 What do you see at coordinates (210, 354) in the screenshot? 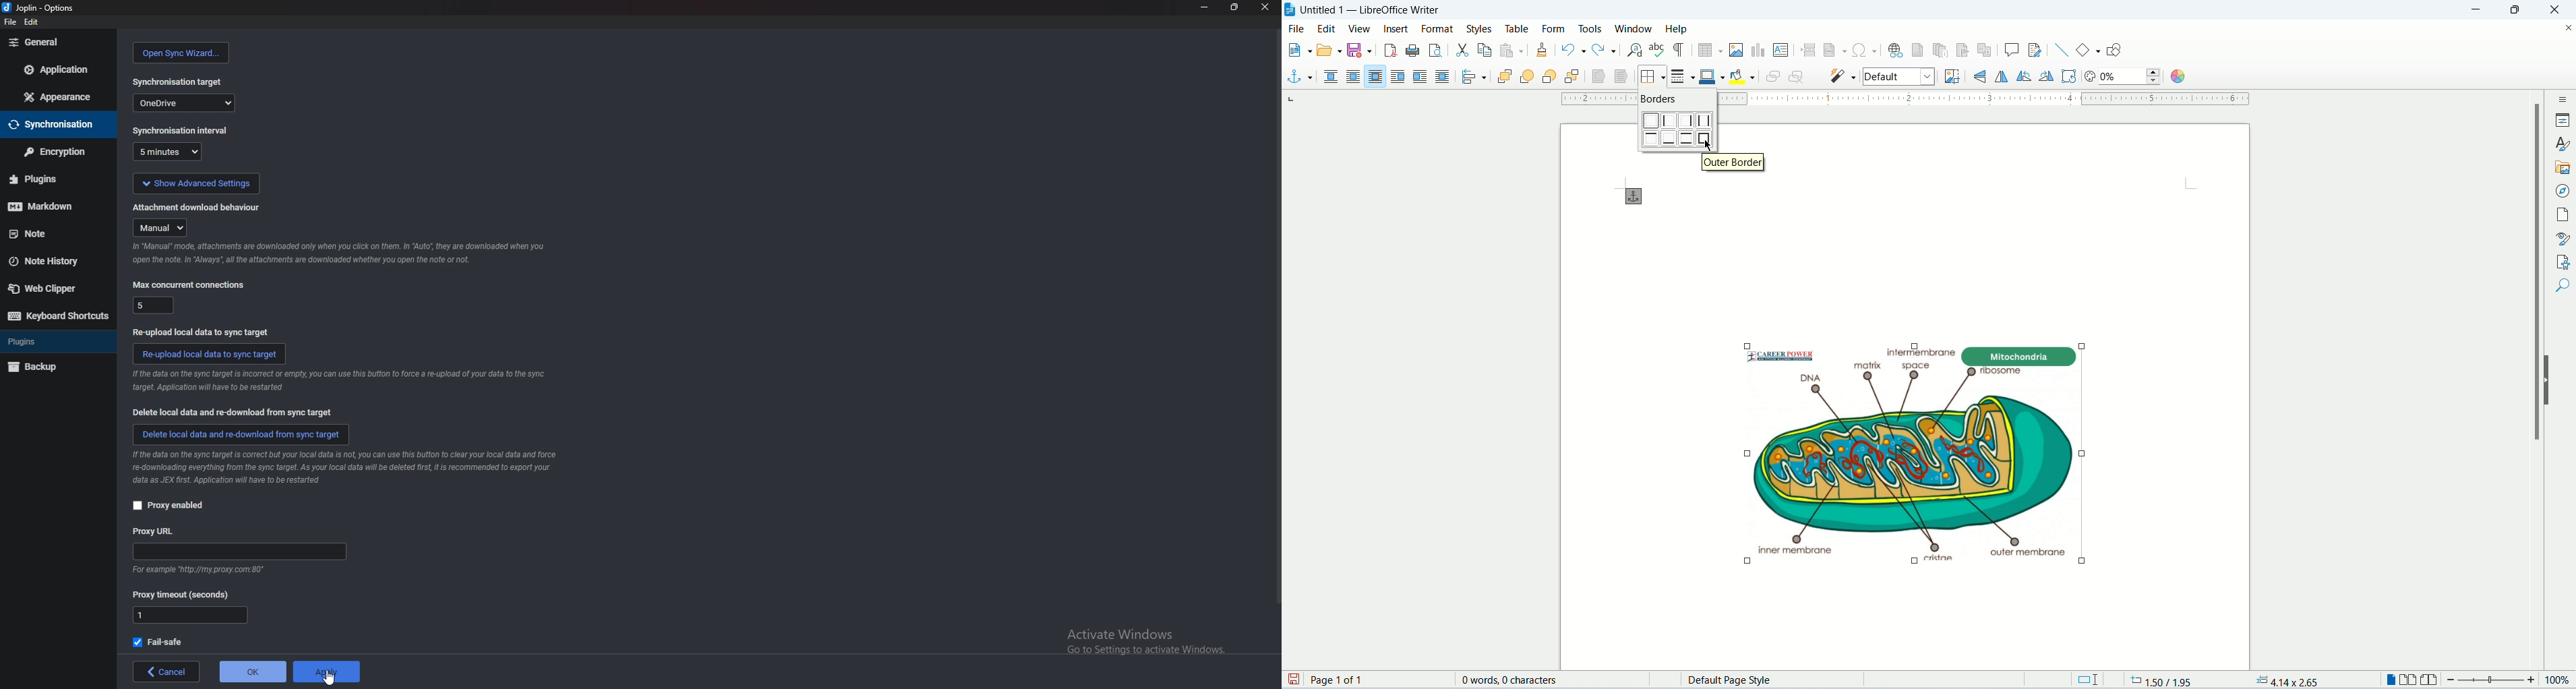
I see `re upload local data` at bounding box center [210, 354].